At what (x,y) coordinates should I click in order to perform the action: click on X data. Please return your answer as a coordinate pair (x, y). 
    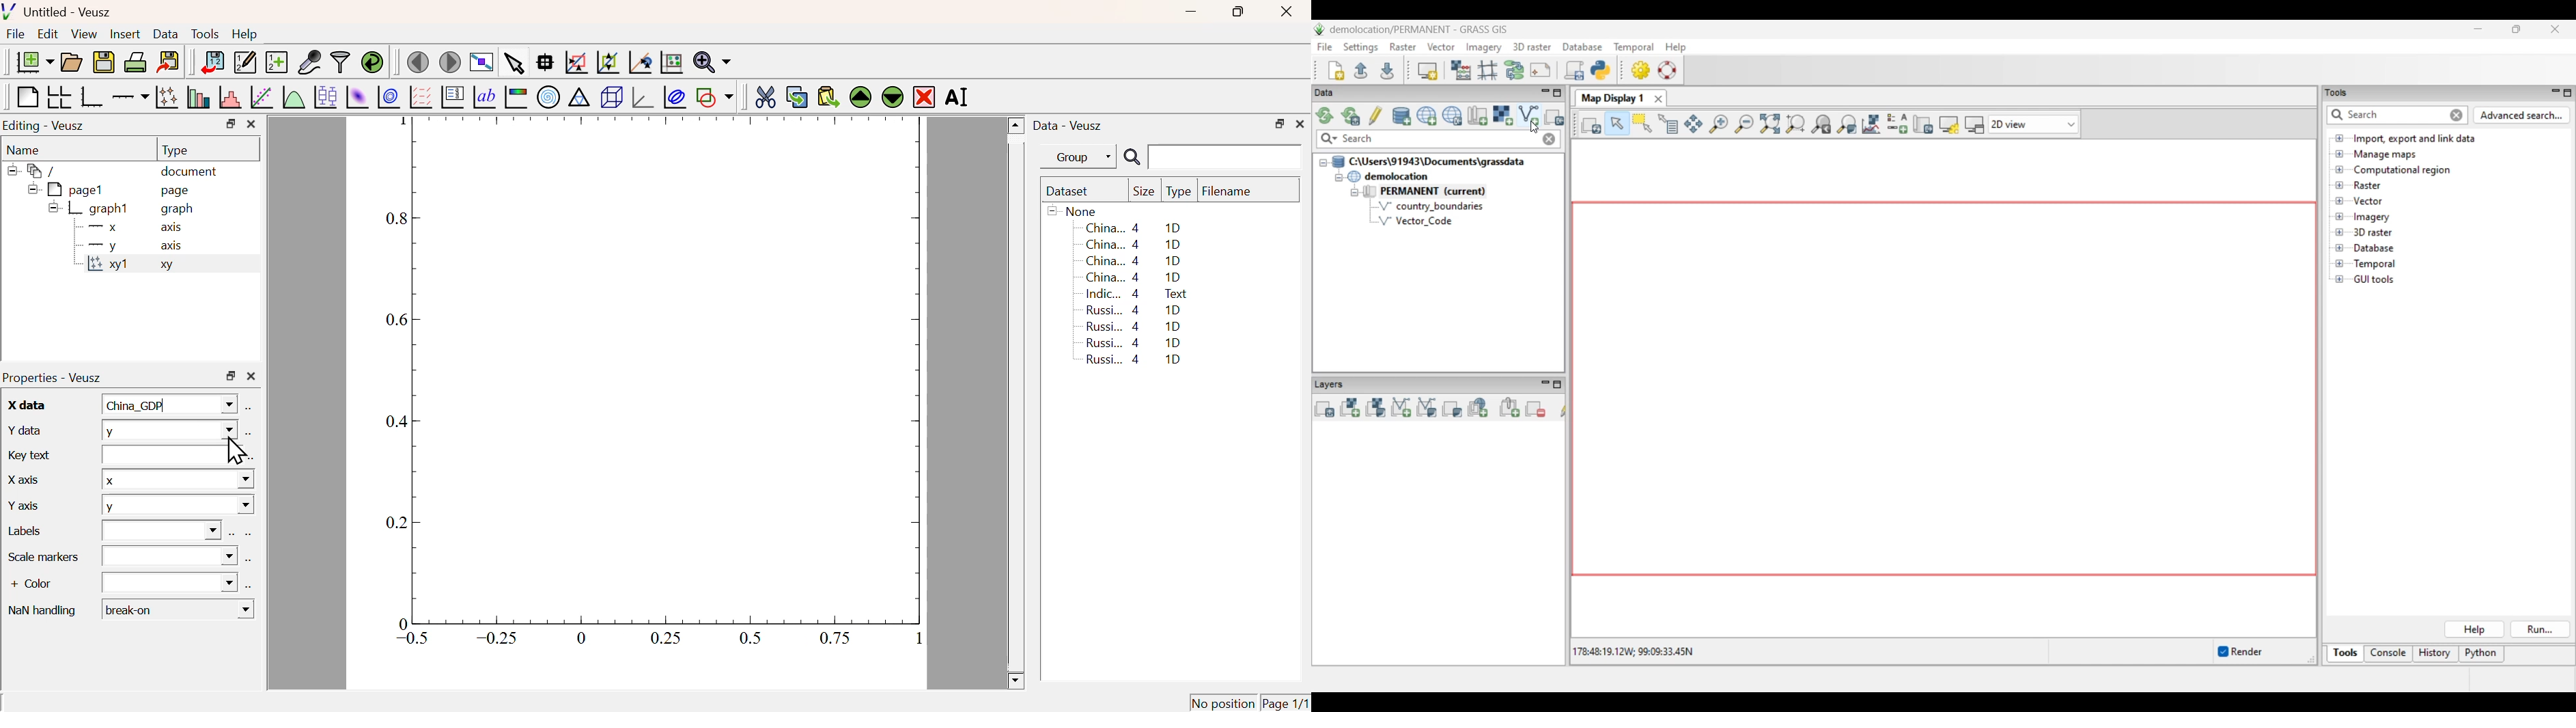
    Looking at the image, I should click on (23, 403).